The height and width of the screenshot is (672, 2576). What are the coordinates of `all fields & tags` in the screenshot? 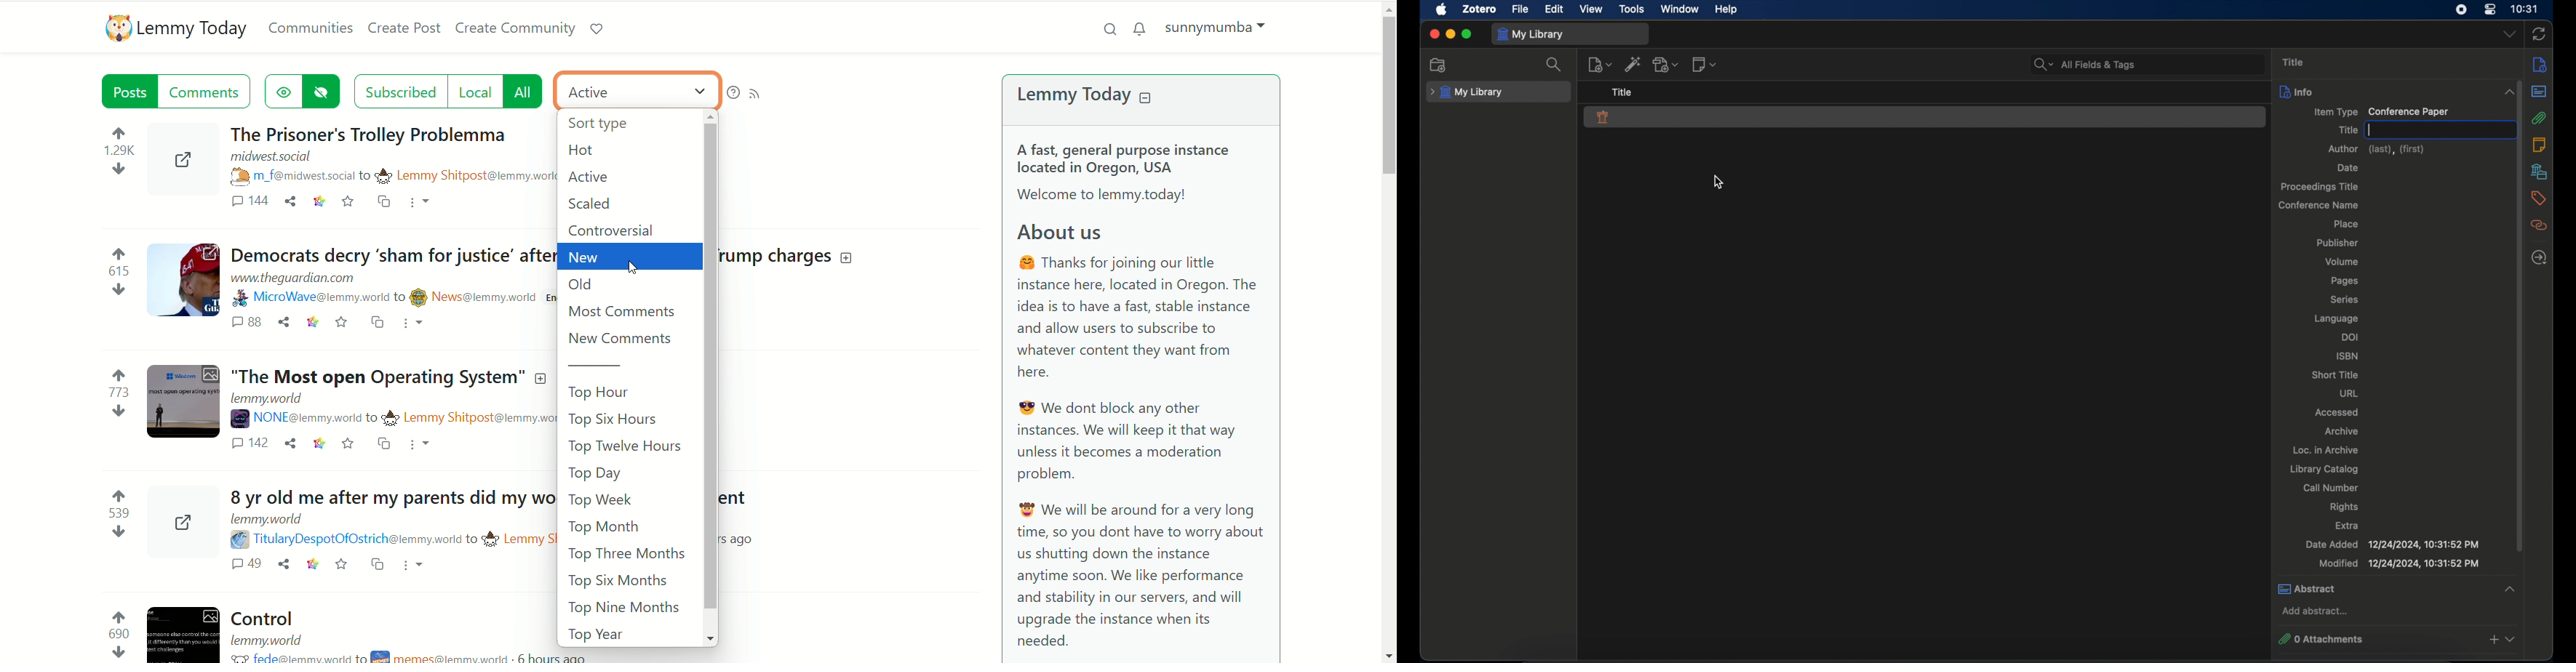 It's located at (2085, 64).